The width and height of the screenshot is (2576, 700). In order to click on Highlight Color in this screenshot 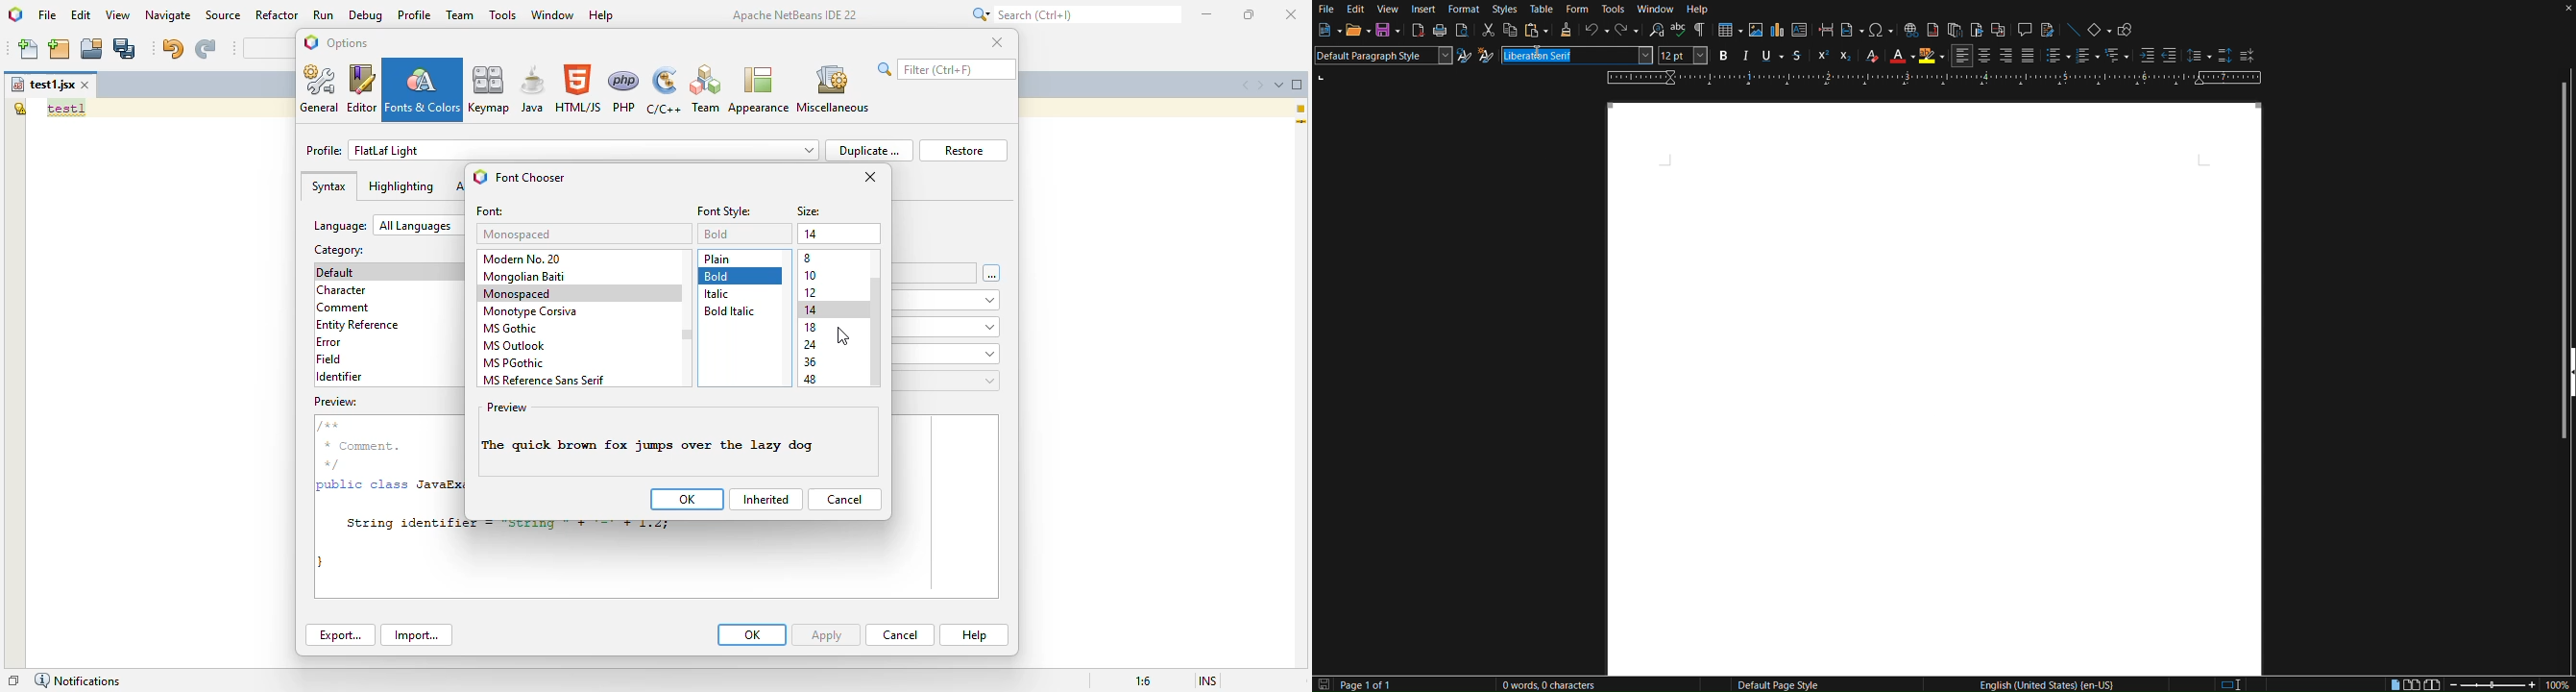, I will do `click(1931, 57)`.